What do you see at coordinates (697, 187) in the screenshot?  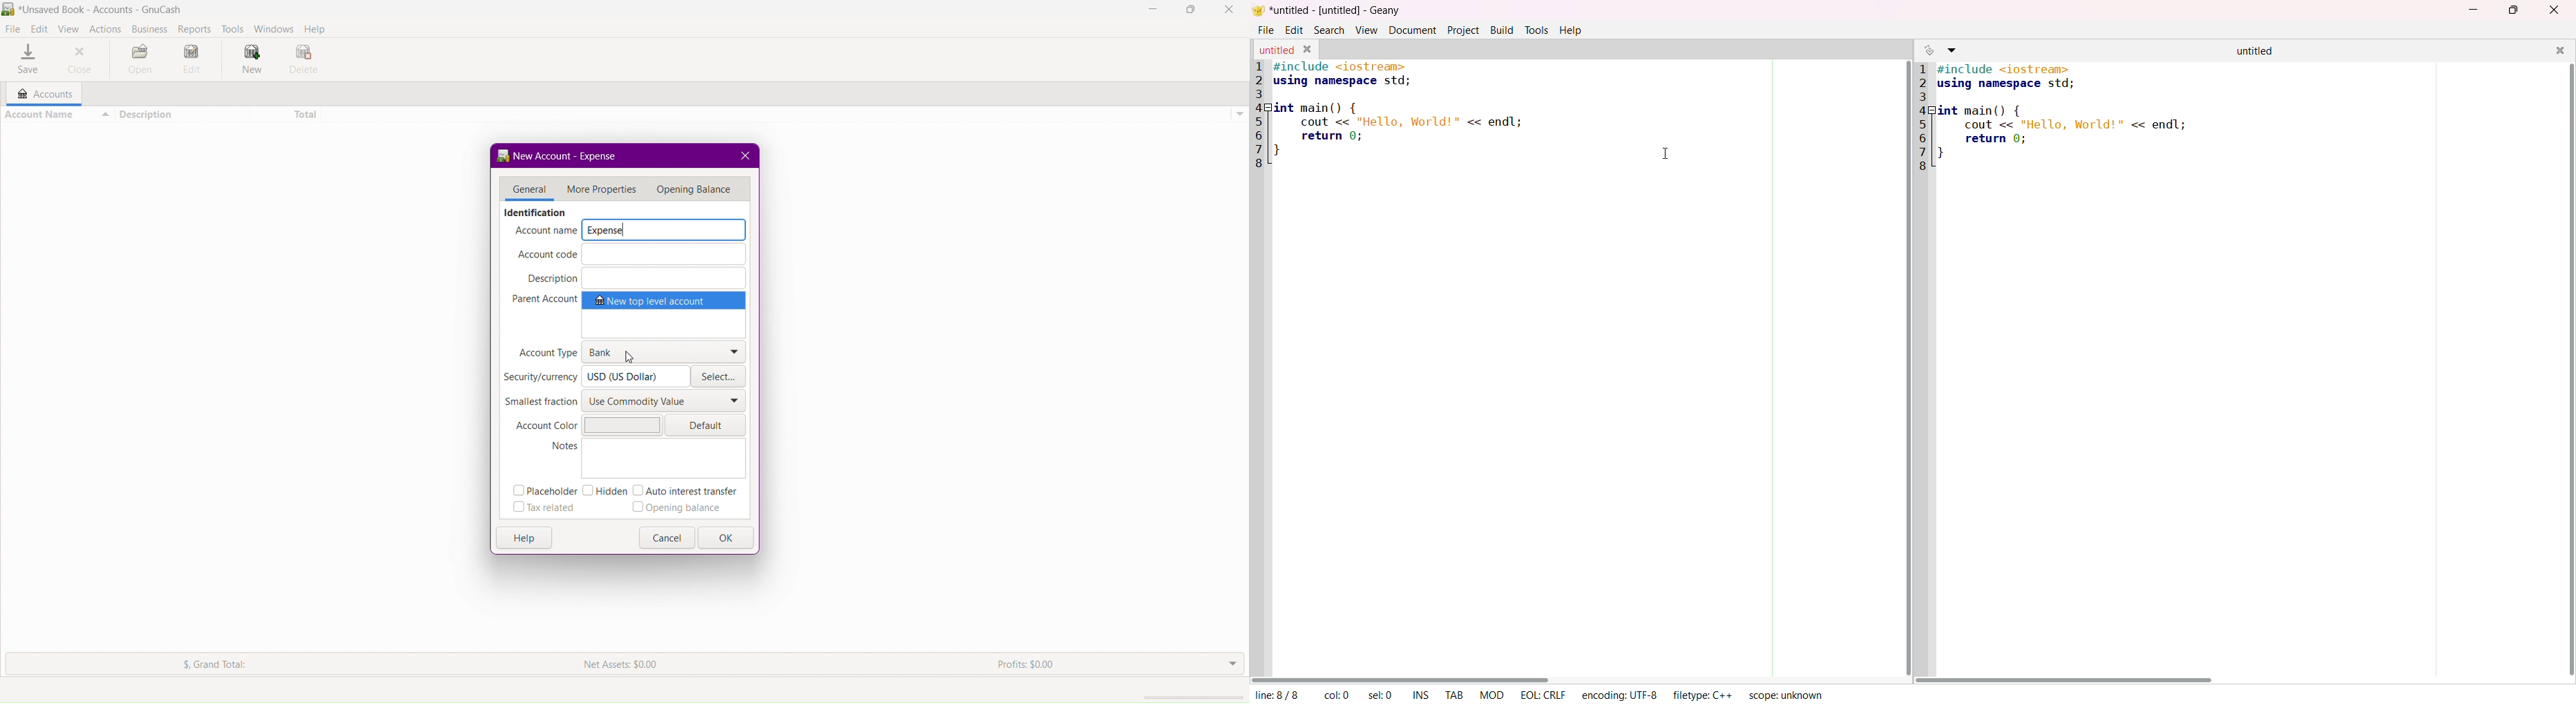 I see `` at bounding box center [697, 187].